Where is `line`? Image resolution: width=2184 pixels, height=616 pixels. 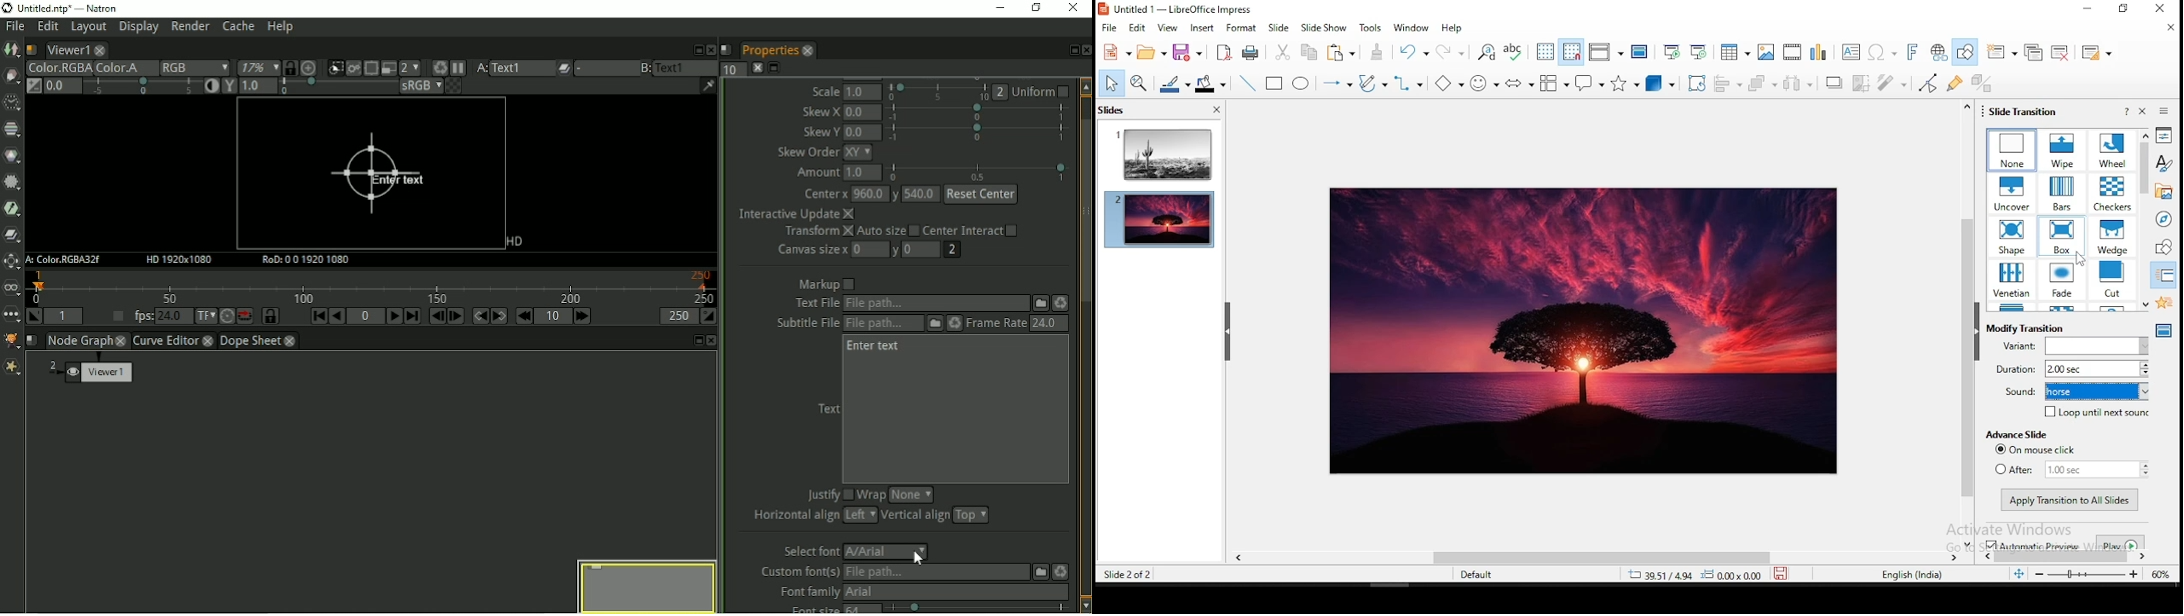 line is located at coordinates (1246, 80).